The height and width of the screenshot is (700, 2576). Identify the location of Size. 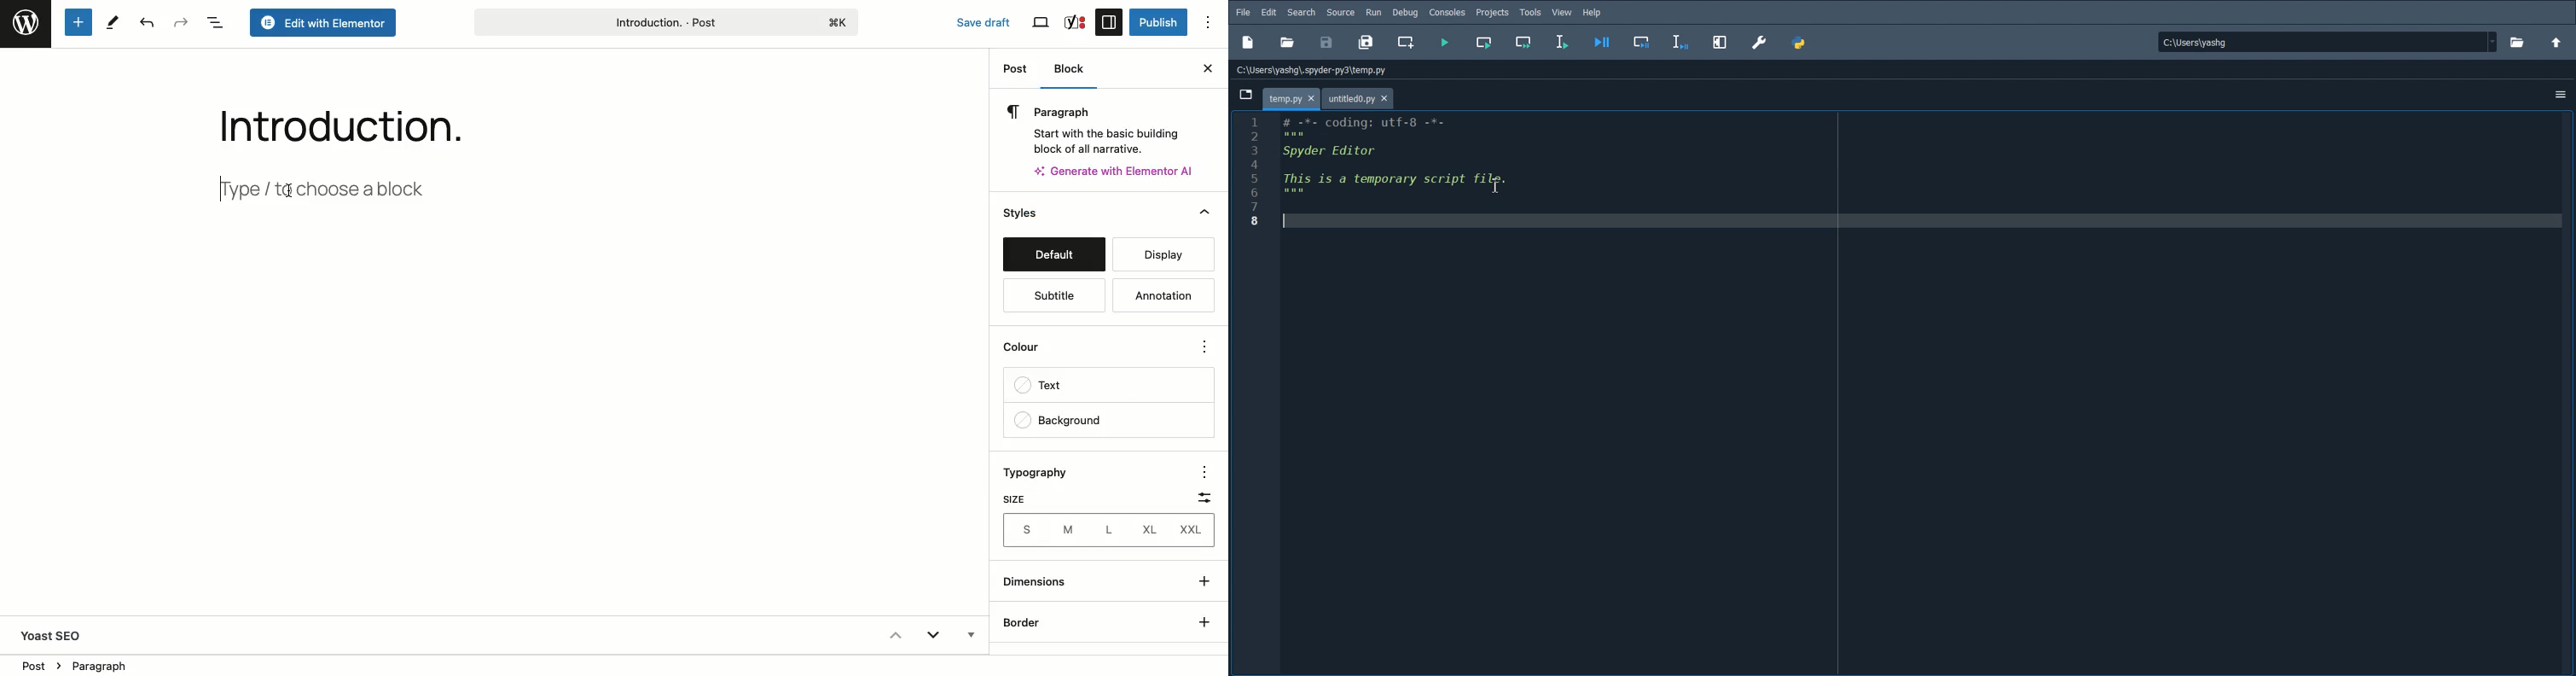
(1012, 499).